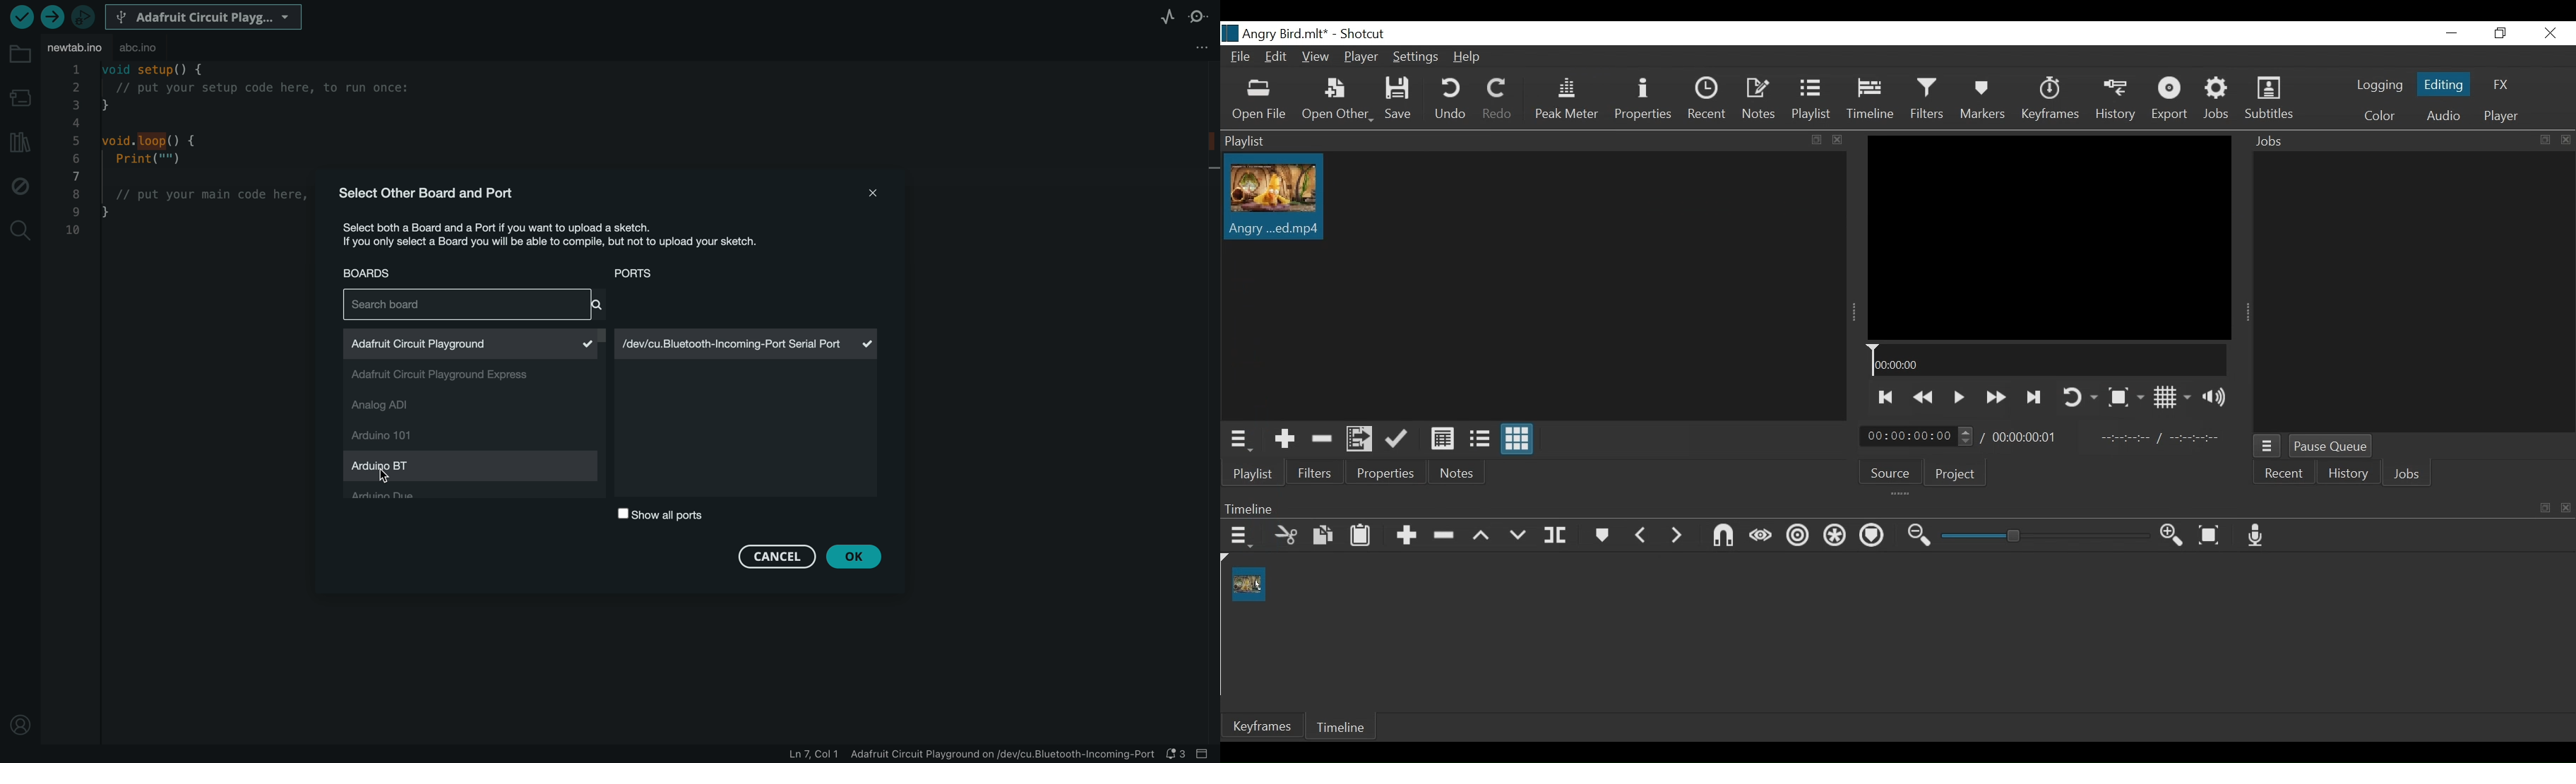 Image resolution: width=2576 pixels, height=784 pixels. Describe the element at coordinates (1277, 57) in the screenshot. I see `Edit` at that location.